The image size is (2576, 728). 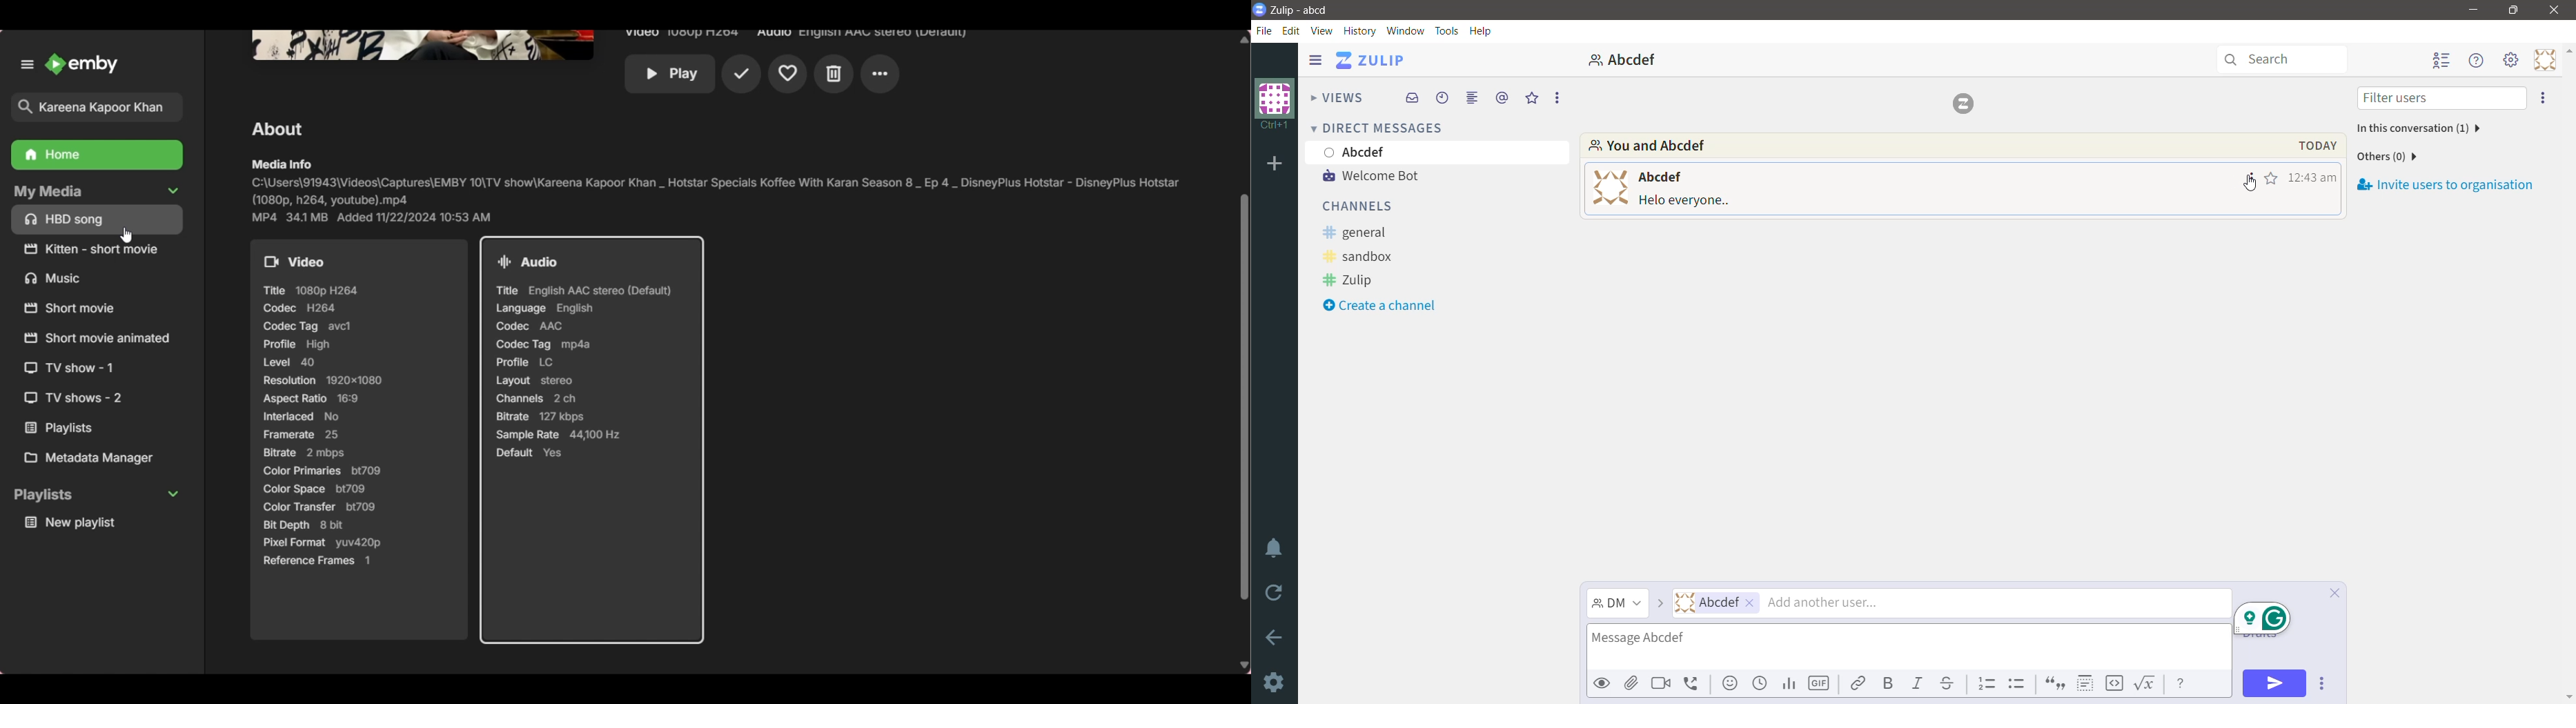 I want to click on User, so click(x=1439, y=152).